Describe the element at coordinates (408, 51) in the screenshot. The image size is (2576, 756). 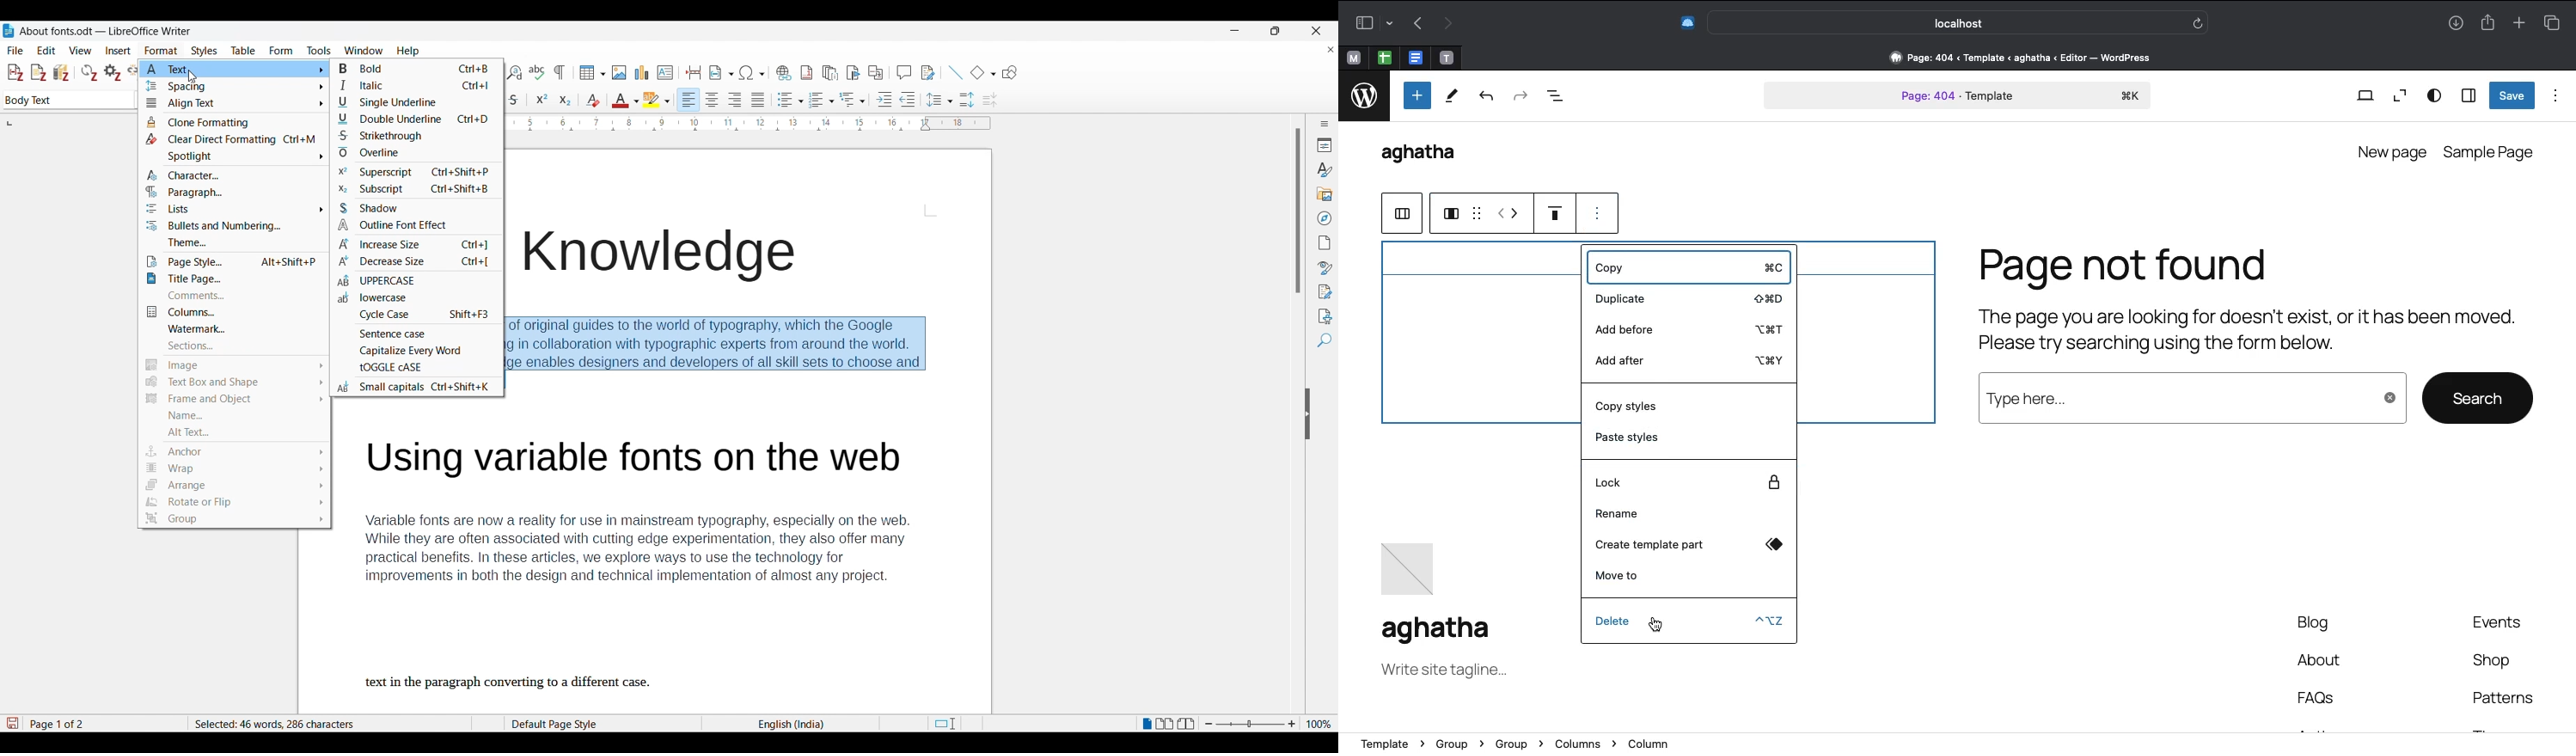
I see `Help menu` at that location.